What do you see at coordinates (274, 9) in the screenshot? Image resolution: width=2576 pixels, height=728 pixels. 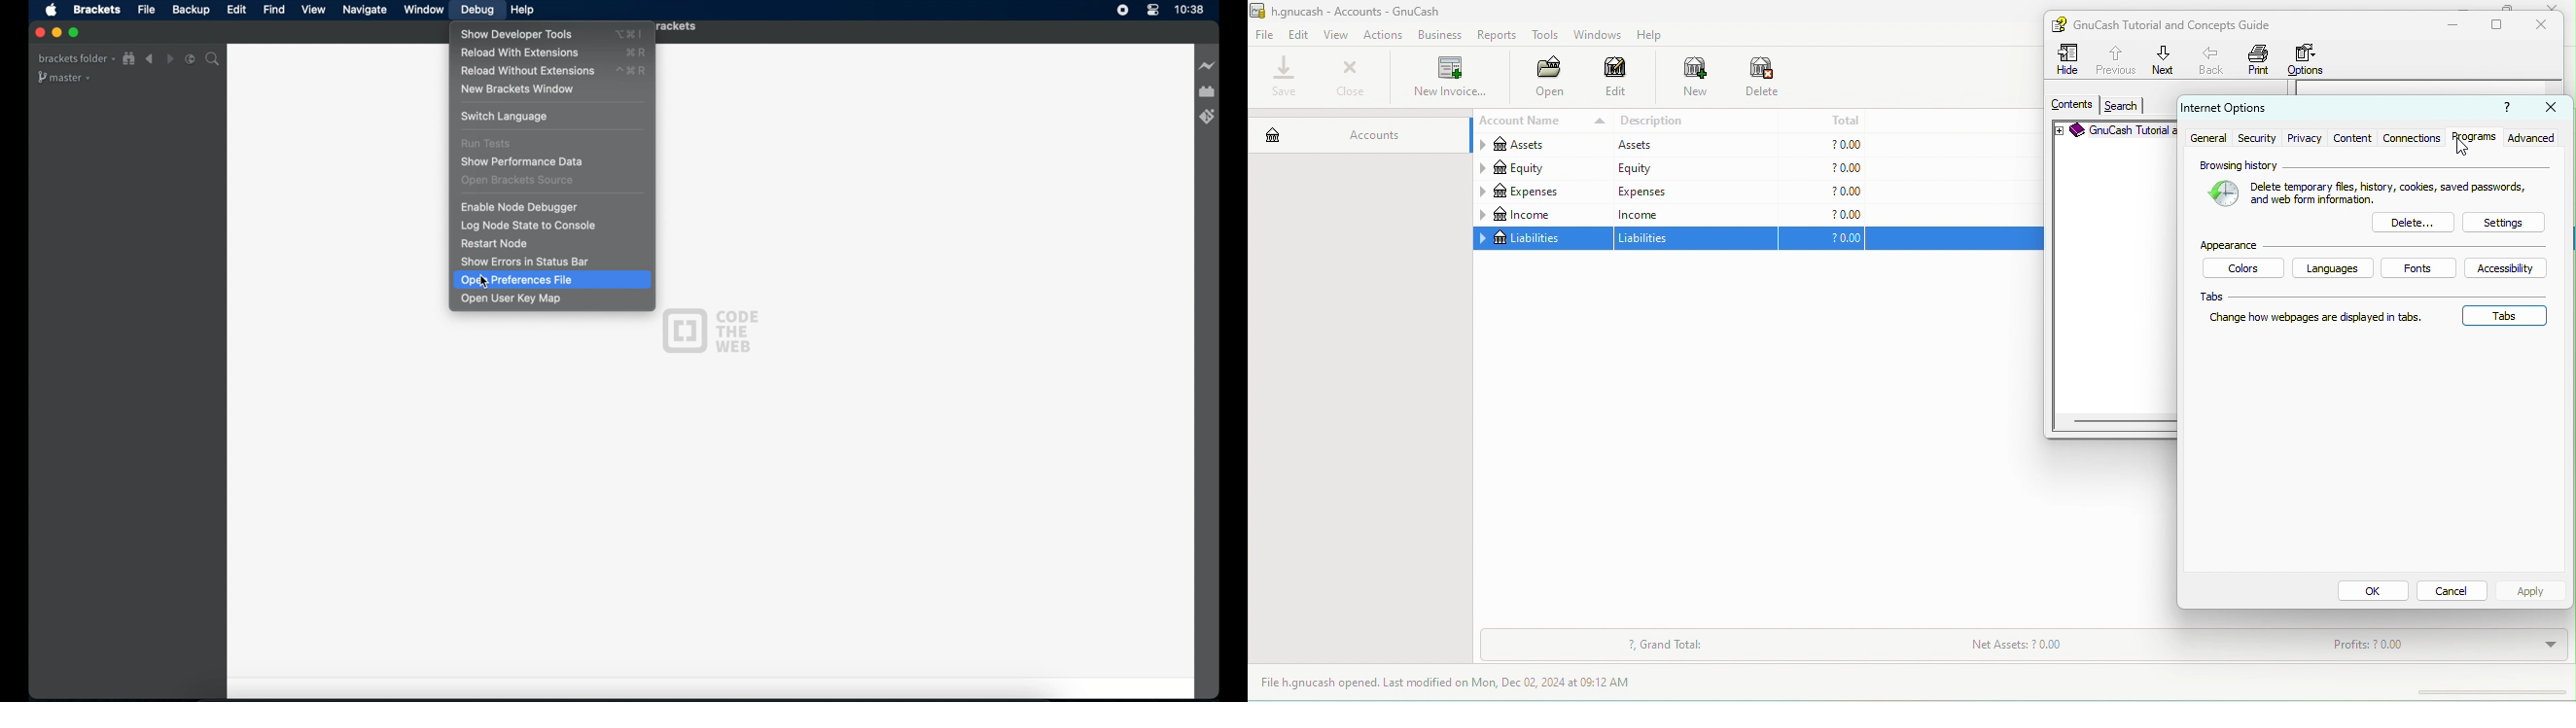 I see `find` at bounding box center [274, 9].